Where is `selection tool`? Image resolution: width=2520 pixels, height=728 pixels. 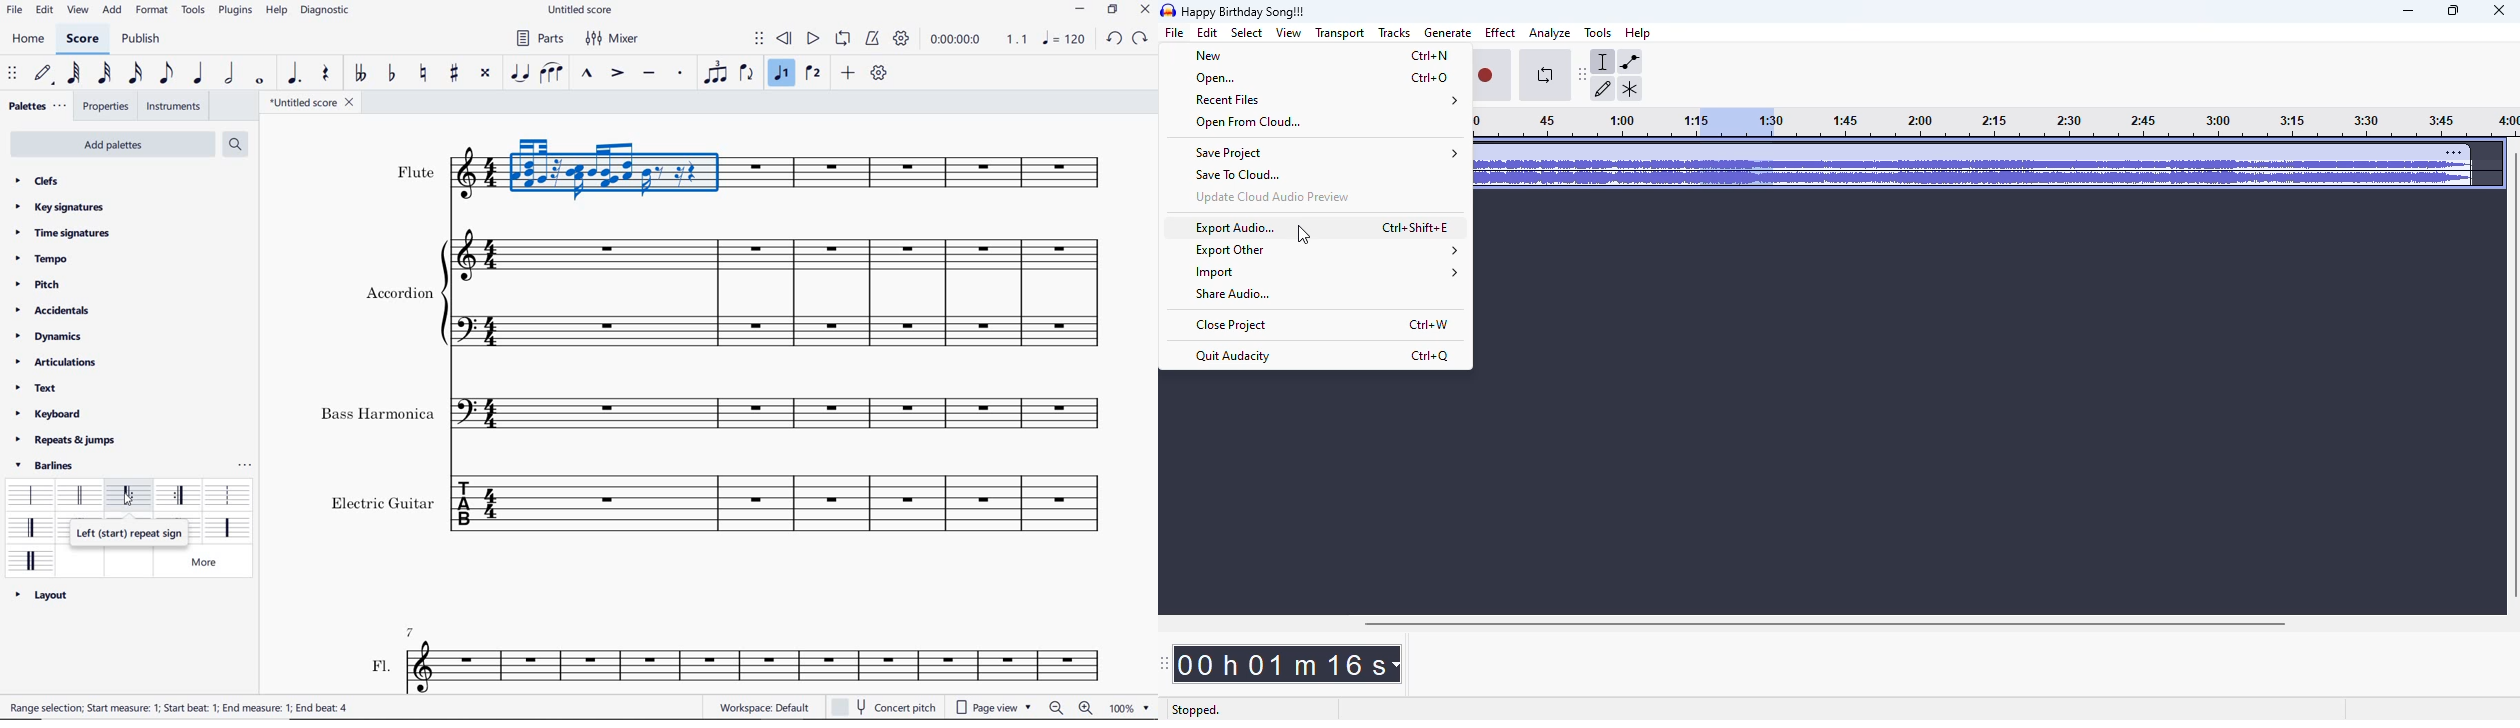
selection tool is located at coordinates (1604, 62).